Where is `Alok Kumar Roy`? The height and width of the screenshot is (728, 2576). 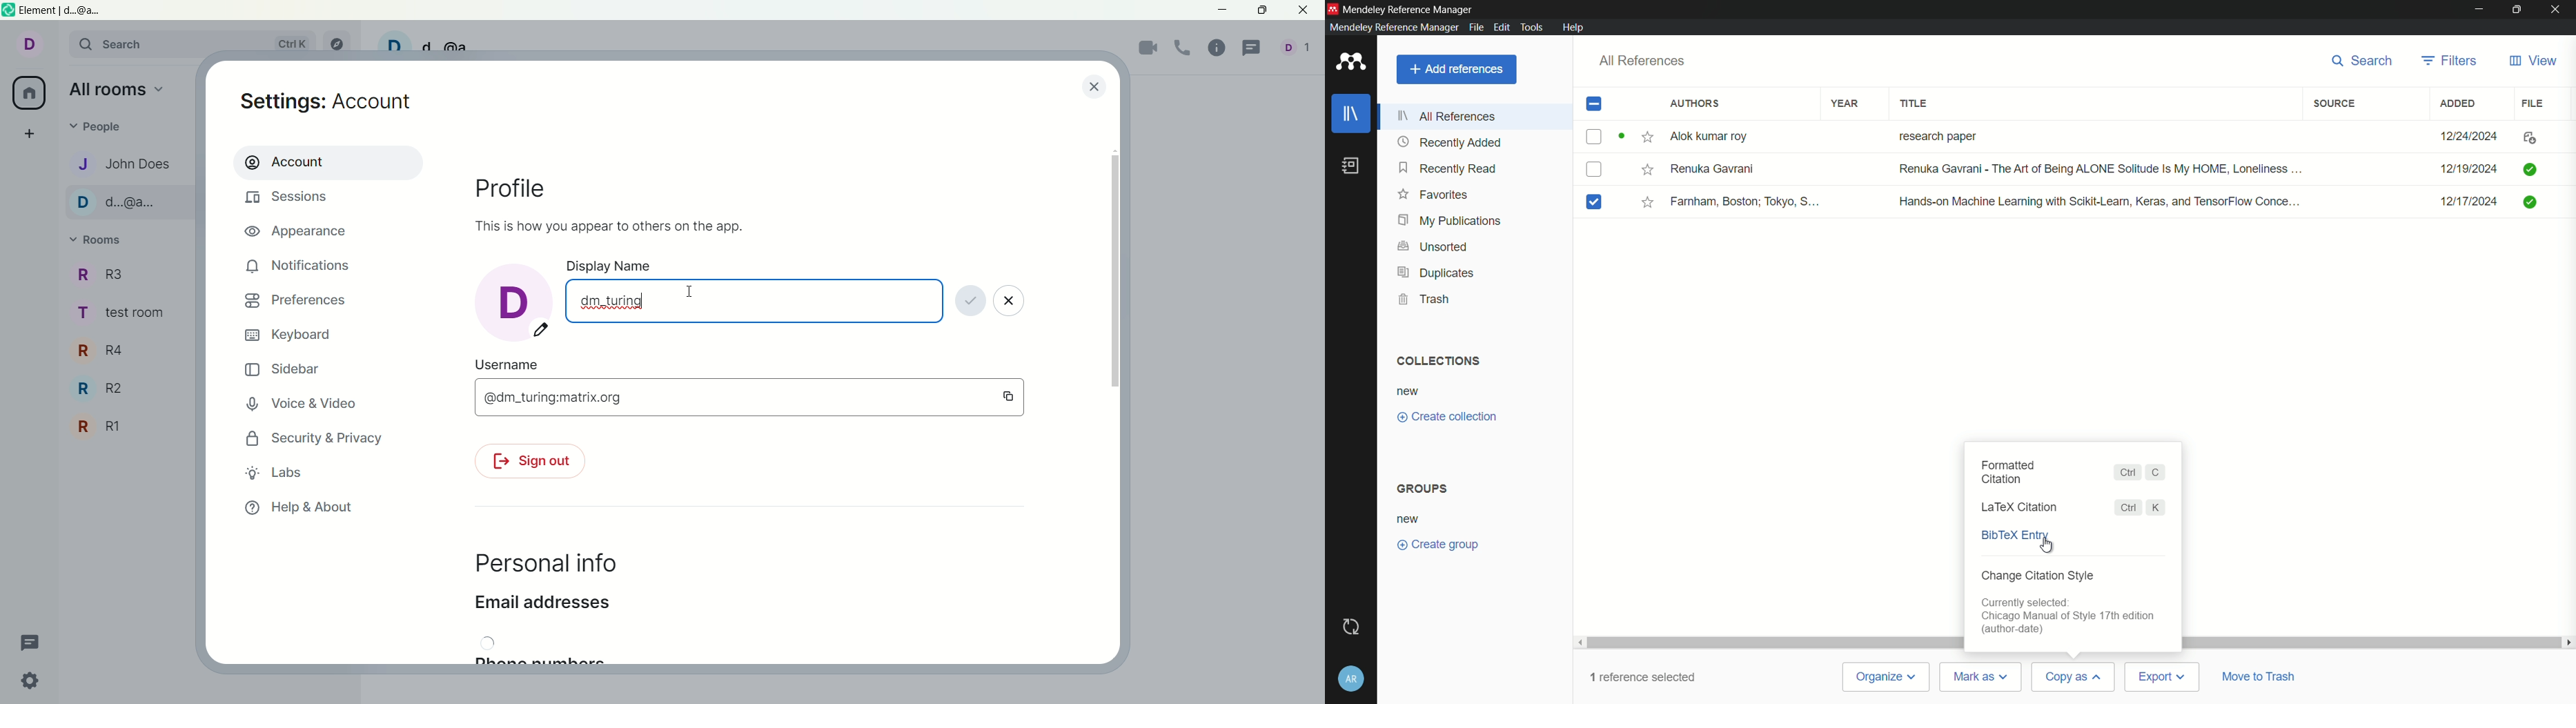 Alok Kumar Roy is located at coordinates (1719, 136).